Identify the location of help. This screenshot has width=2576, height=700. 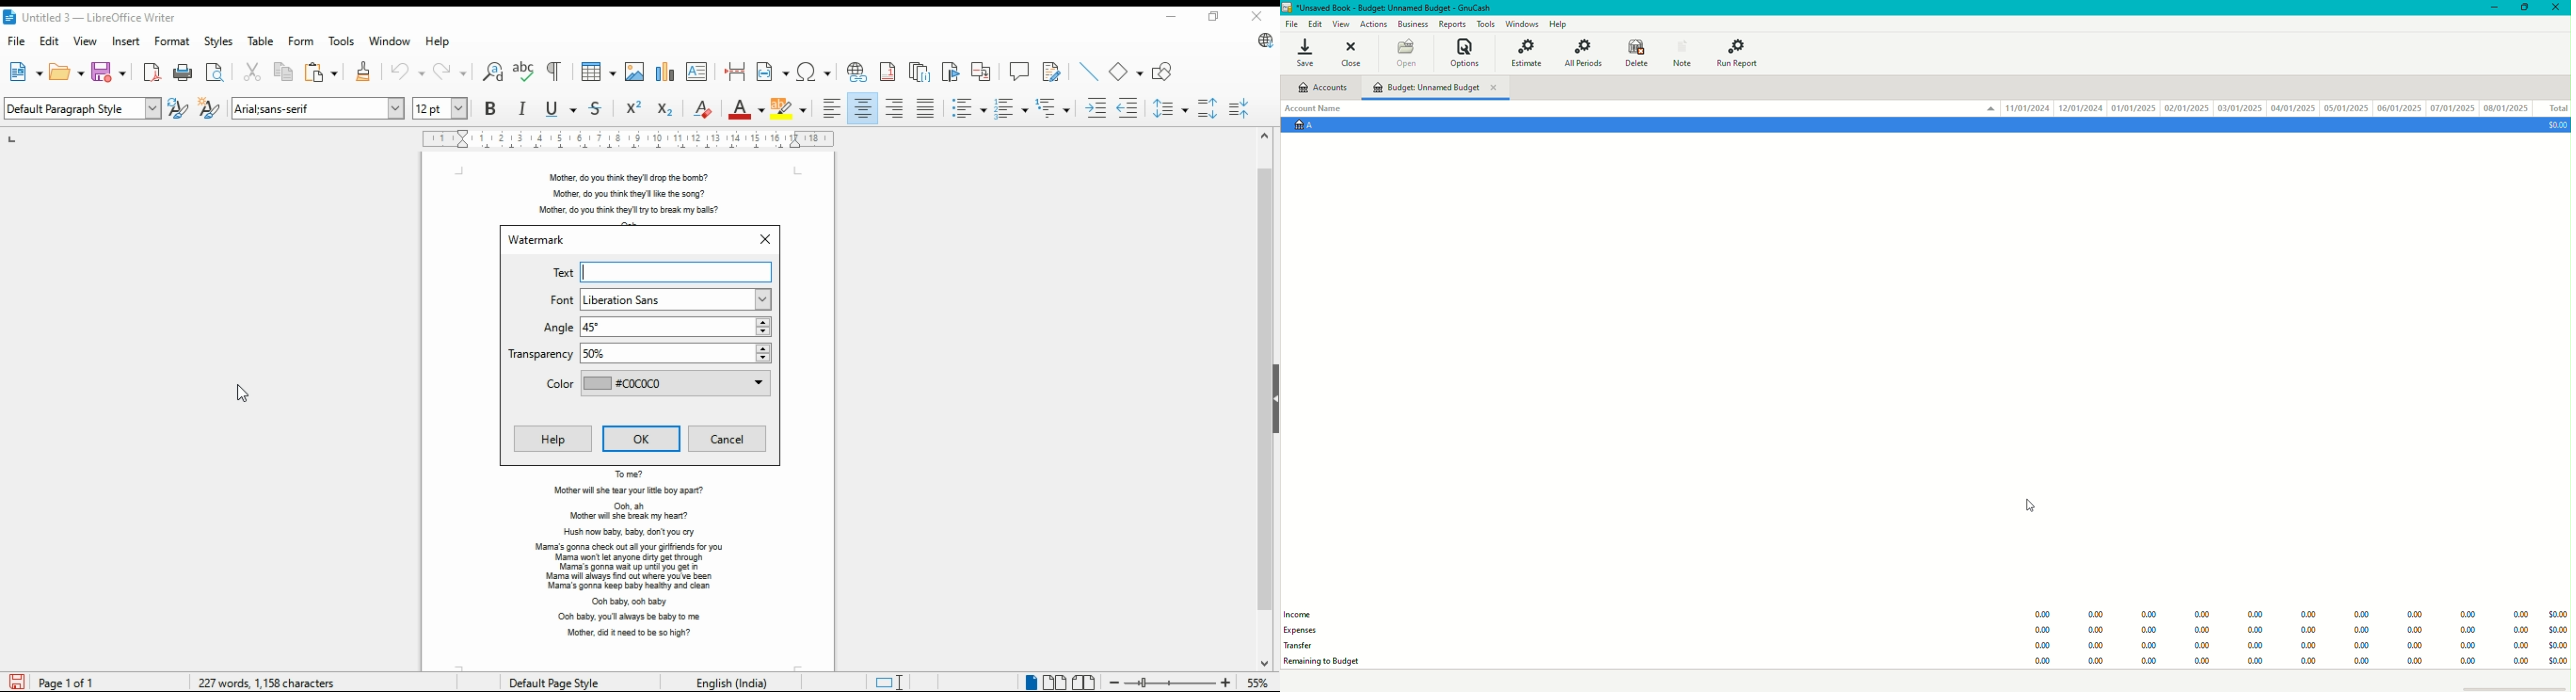
(553, 440).